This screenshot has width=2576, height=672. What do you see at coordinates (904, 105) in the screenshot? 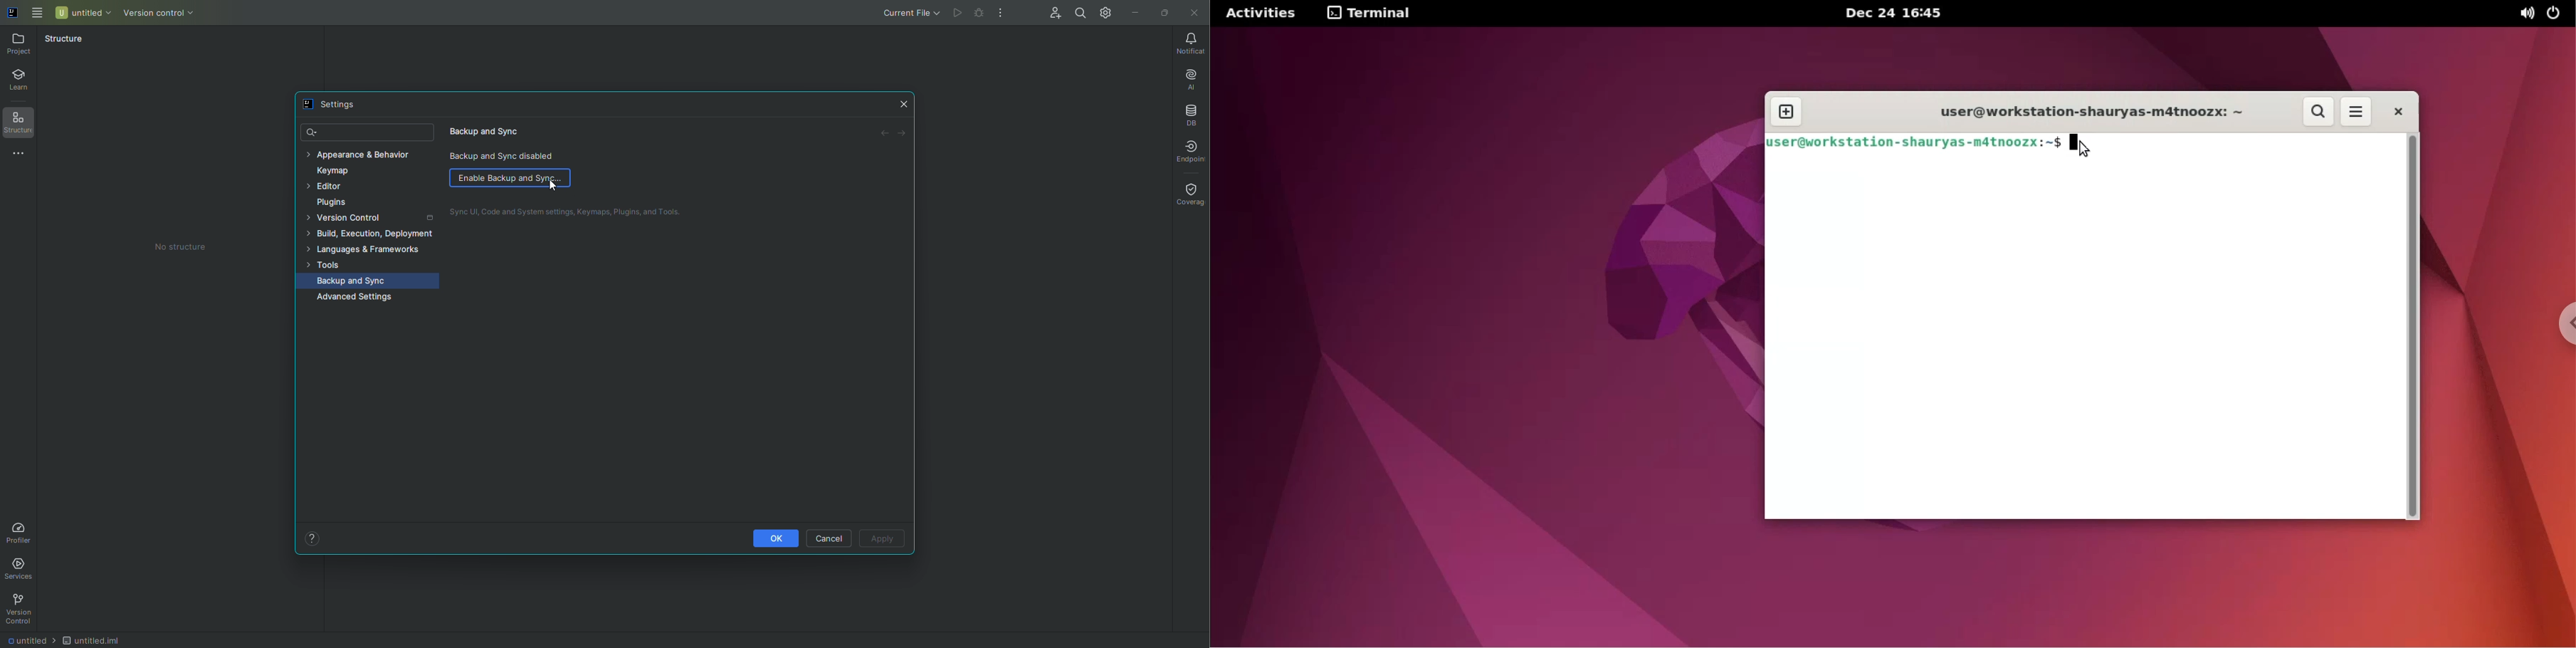
I see `Close` at bounding box center [904, 105].